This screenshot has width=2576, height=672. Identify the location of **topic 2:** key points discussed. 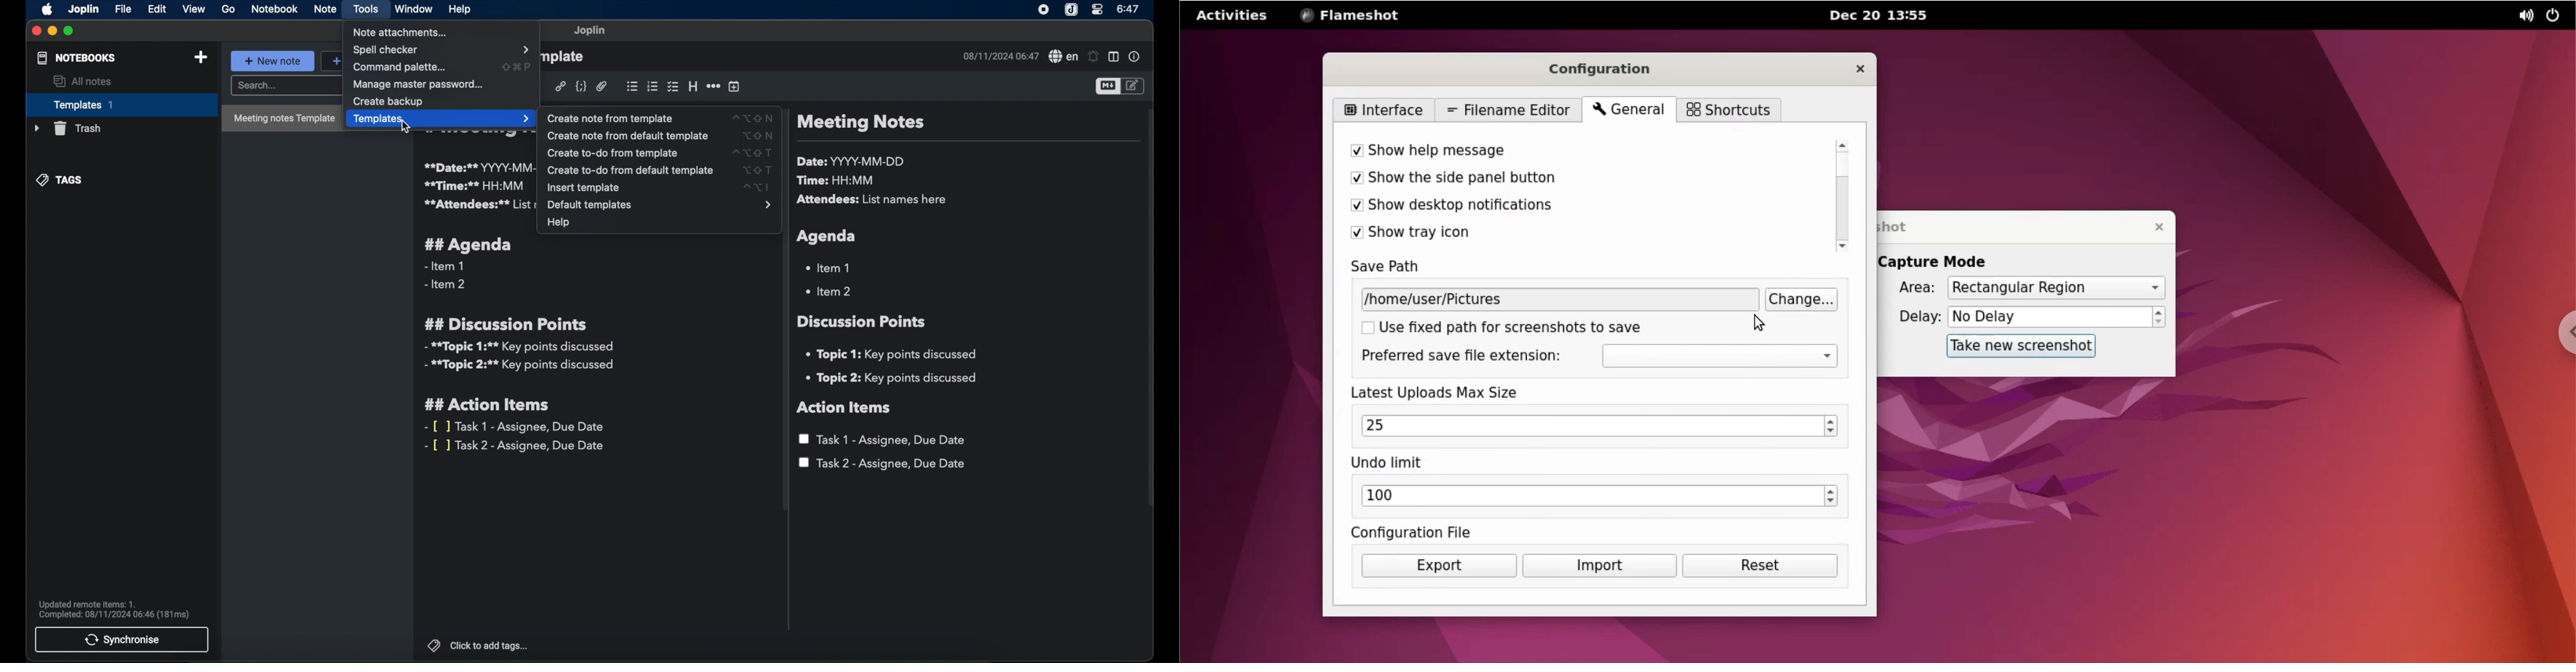
(520, 367).